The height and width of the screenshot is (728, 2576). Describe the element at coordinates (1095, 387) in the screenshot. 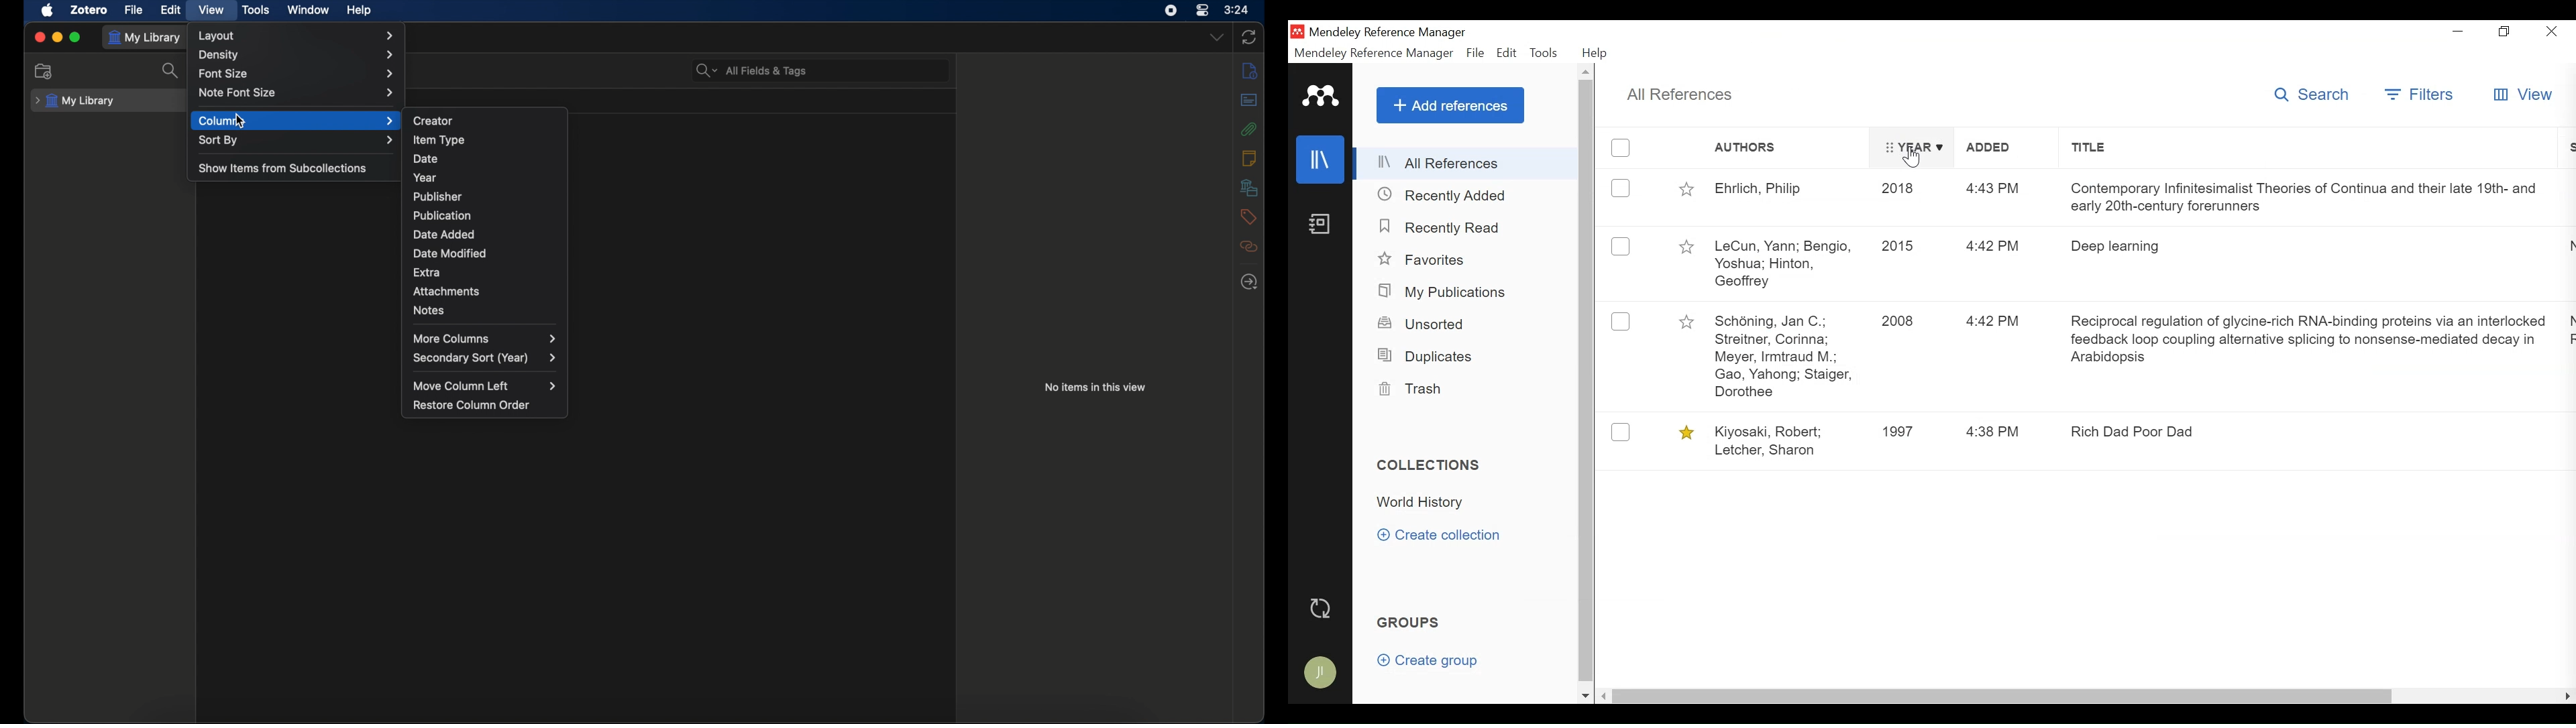

I see `no item in this view` at that location.